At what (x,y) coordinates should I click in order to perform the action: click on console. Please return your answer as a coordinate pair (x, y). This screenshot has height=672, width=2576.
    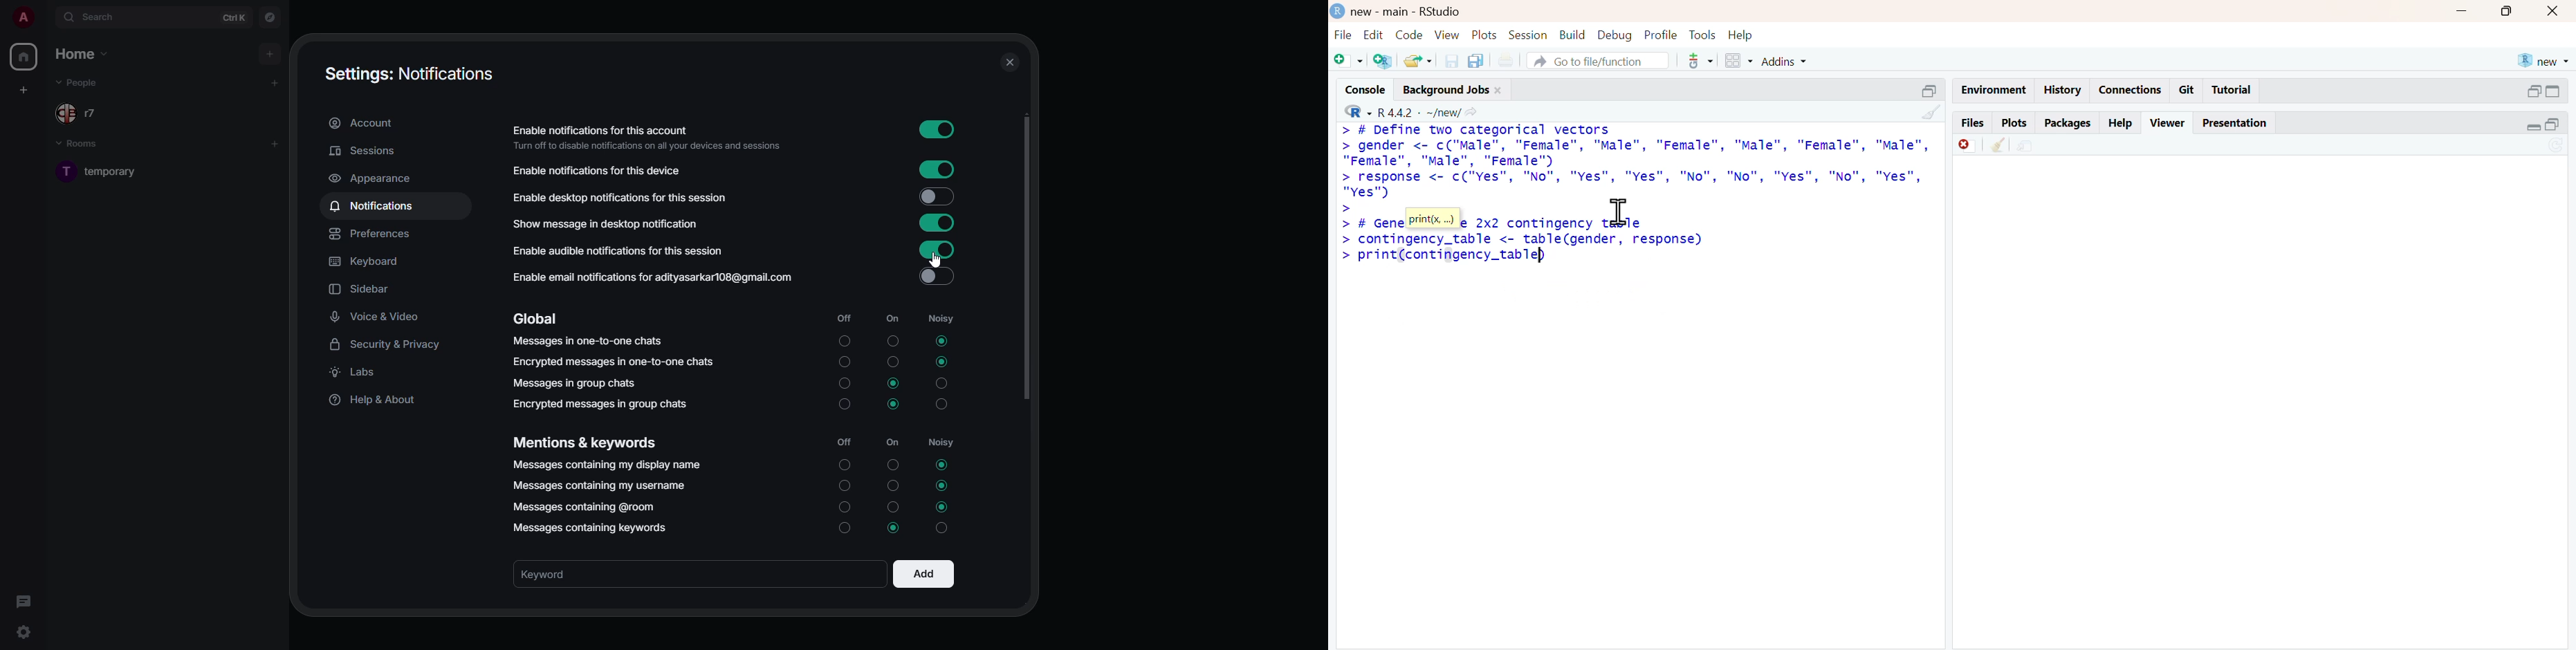
    Looking at the image, I should click on (1366, 90).